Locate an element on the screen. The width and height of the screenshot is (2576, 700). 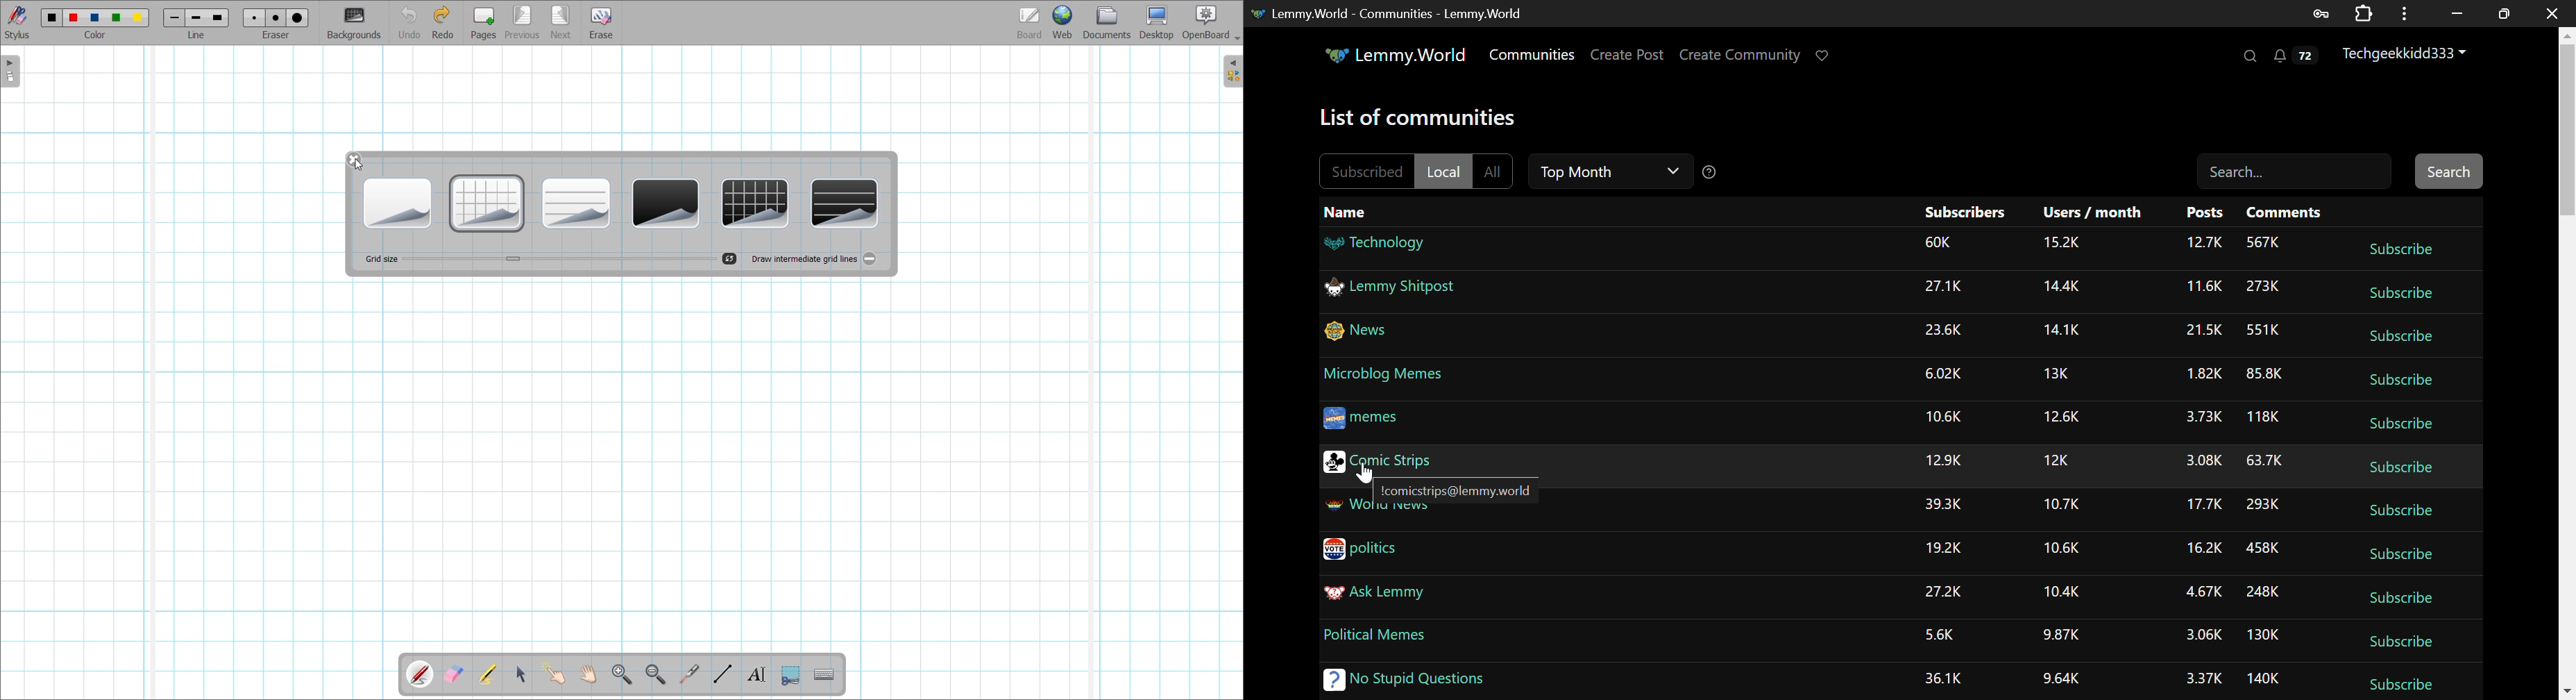
Subscribed Filter Unselected is located at coordinates (1366, 171).